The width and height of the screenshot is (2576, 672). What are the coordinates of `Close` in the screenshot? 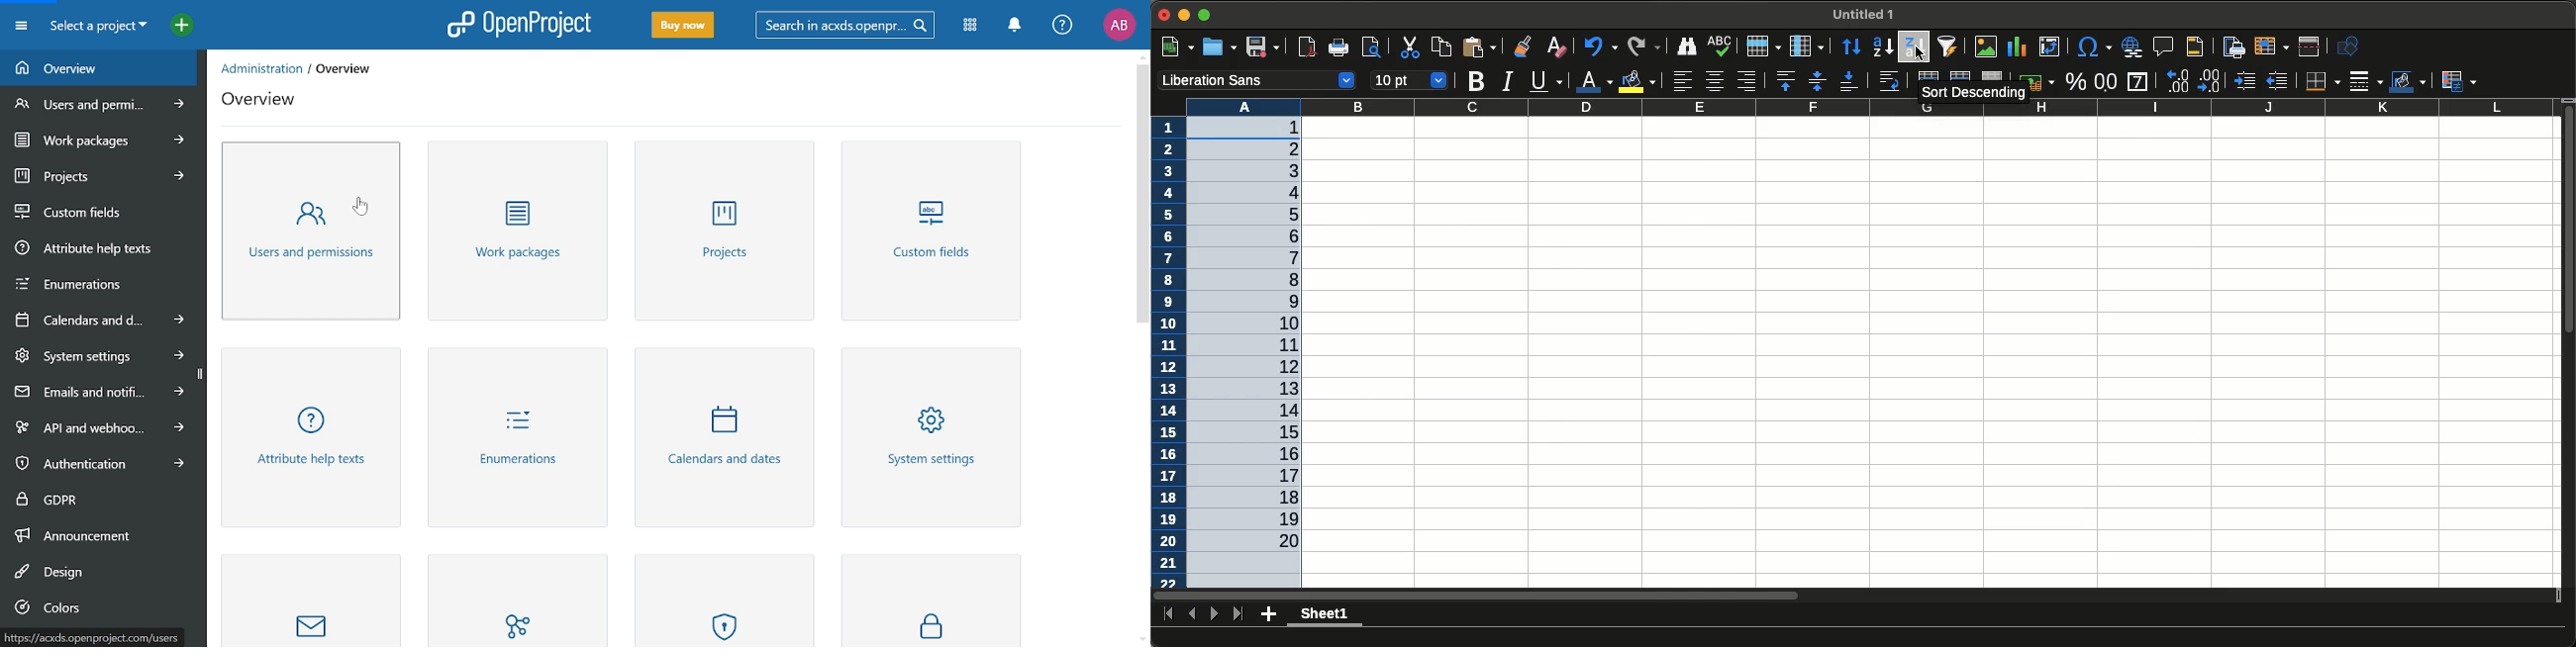 It's located at (1166, 16).